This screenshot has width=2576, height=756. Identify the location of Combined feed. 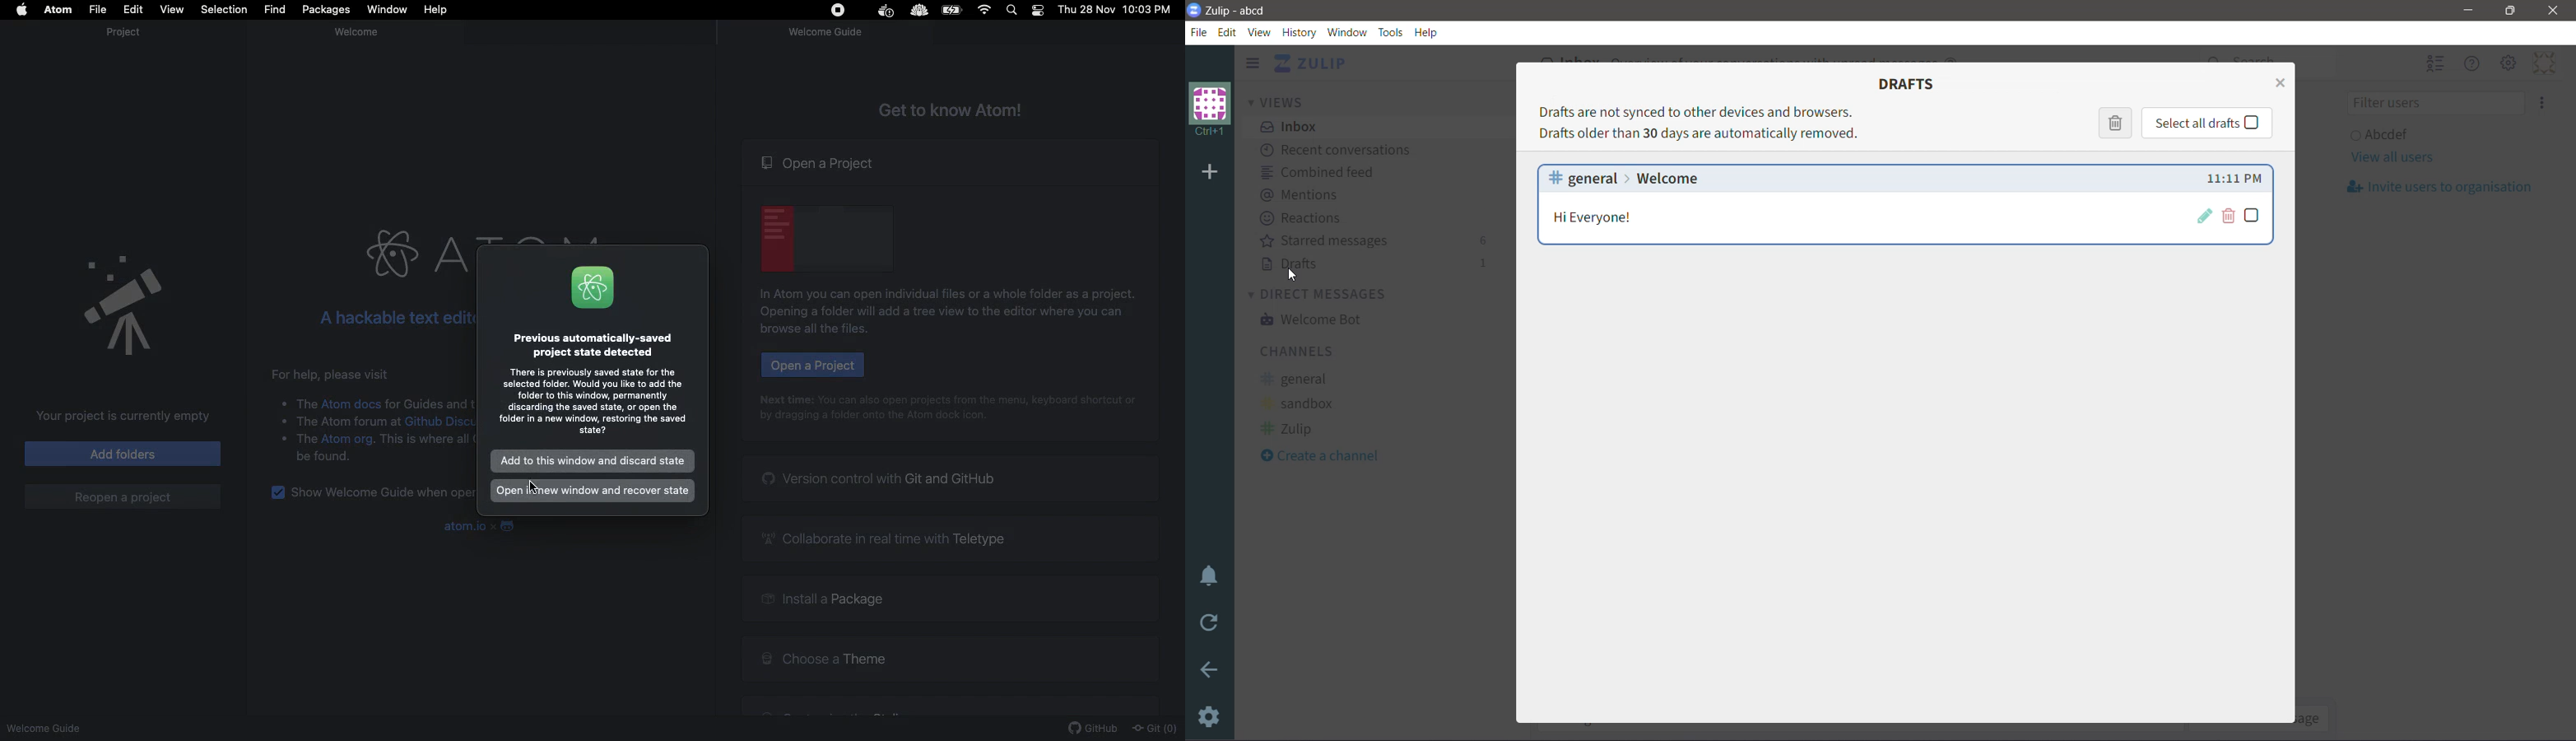
(1323, 172).